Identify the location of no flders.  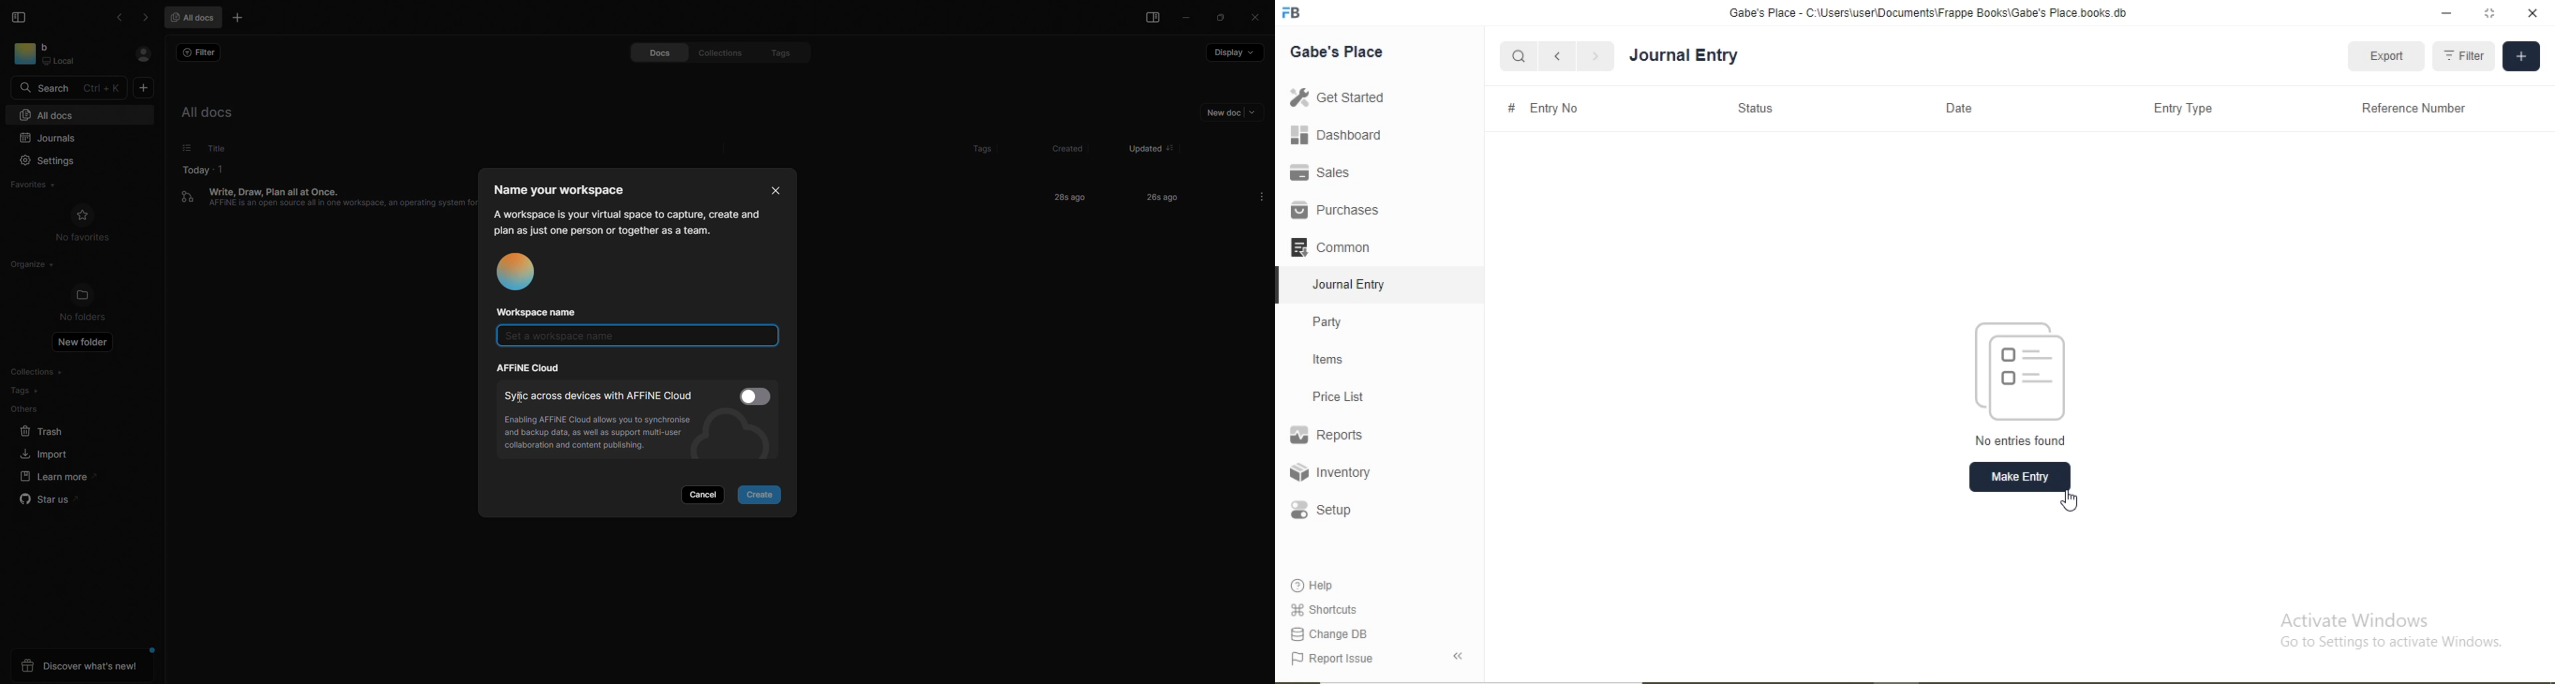
(90, 304).